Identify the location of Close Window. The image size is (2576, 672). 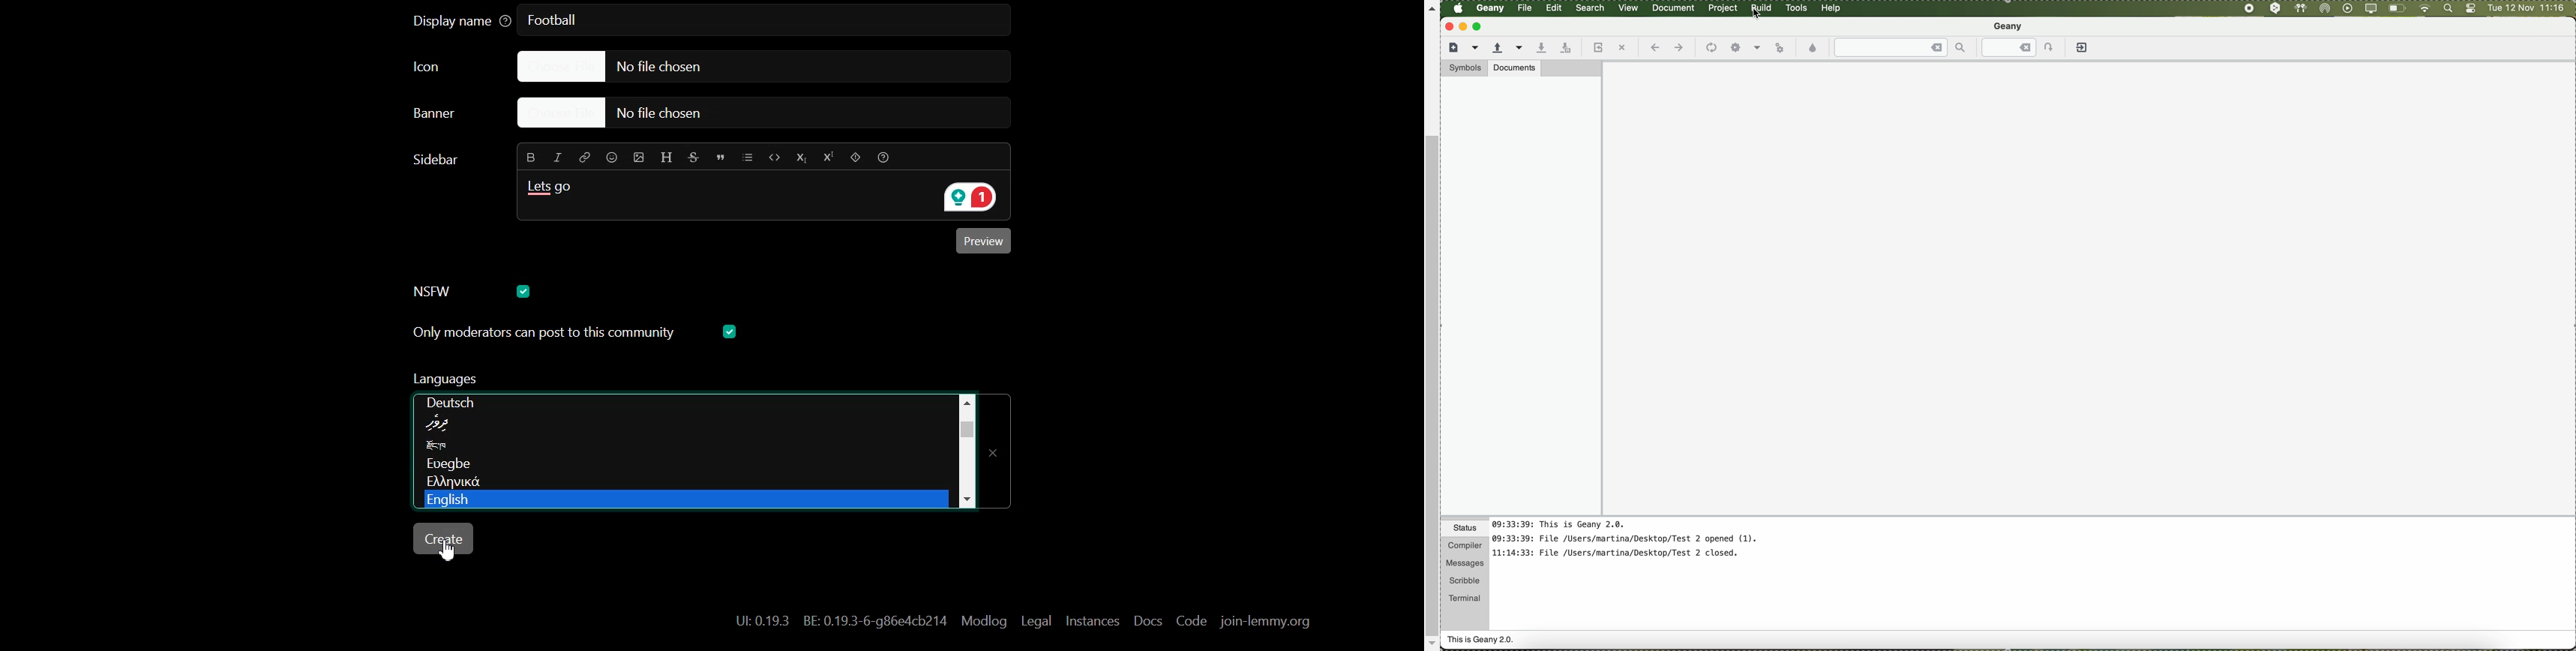
(998, 446).